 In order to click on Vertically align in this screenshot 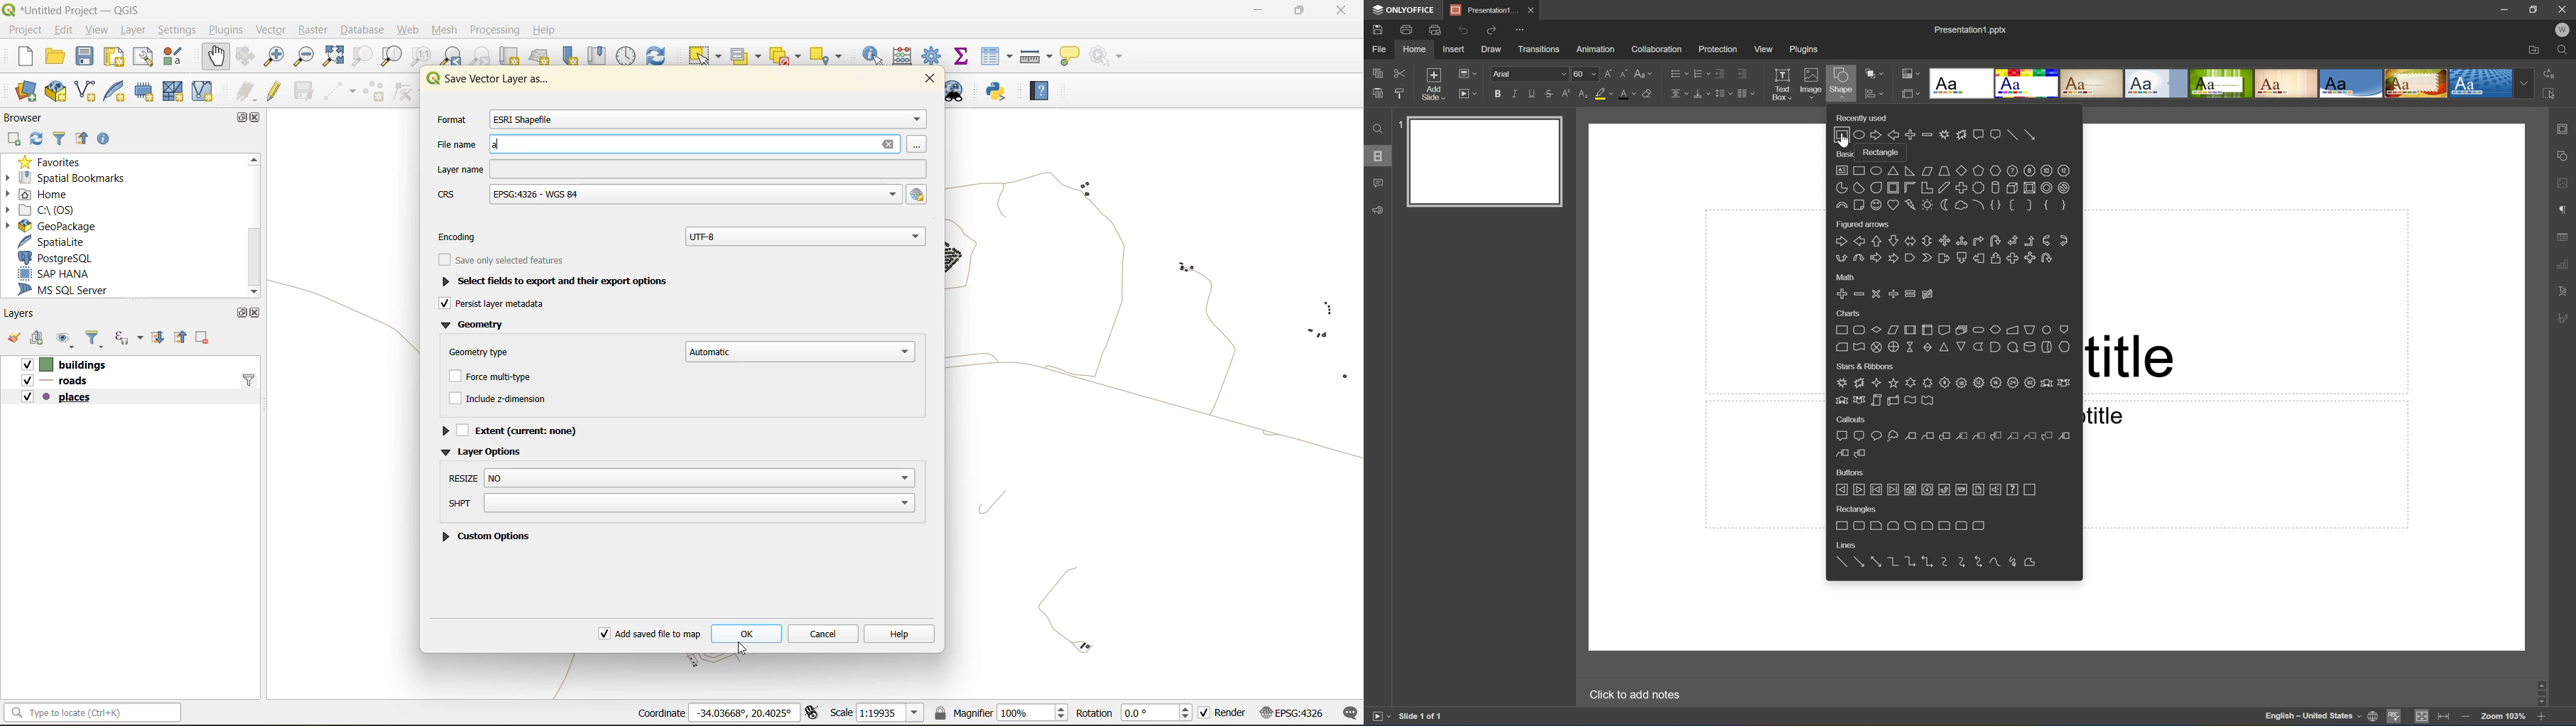, I will do `click(1701, 92)`.